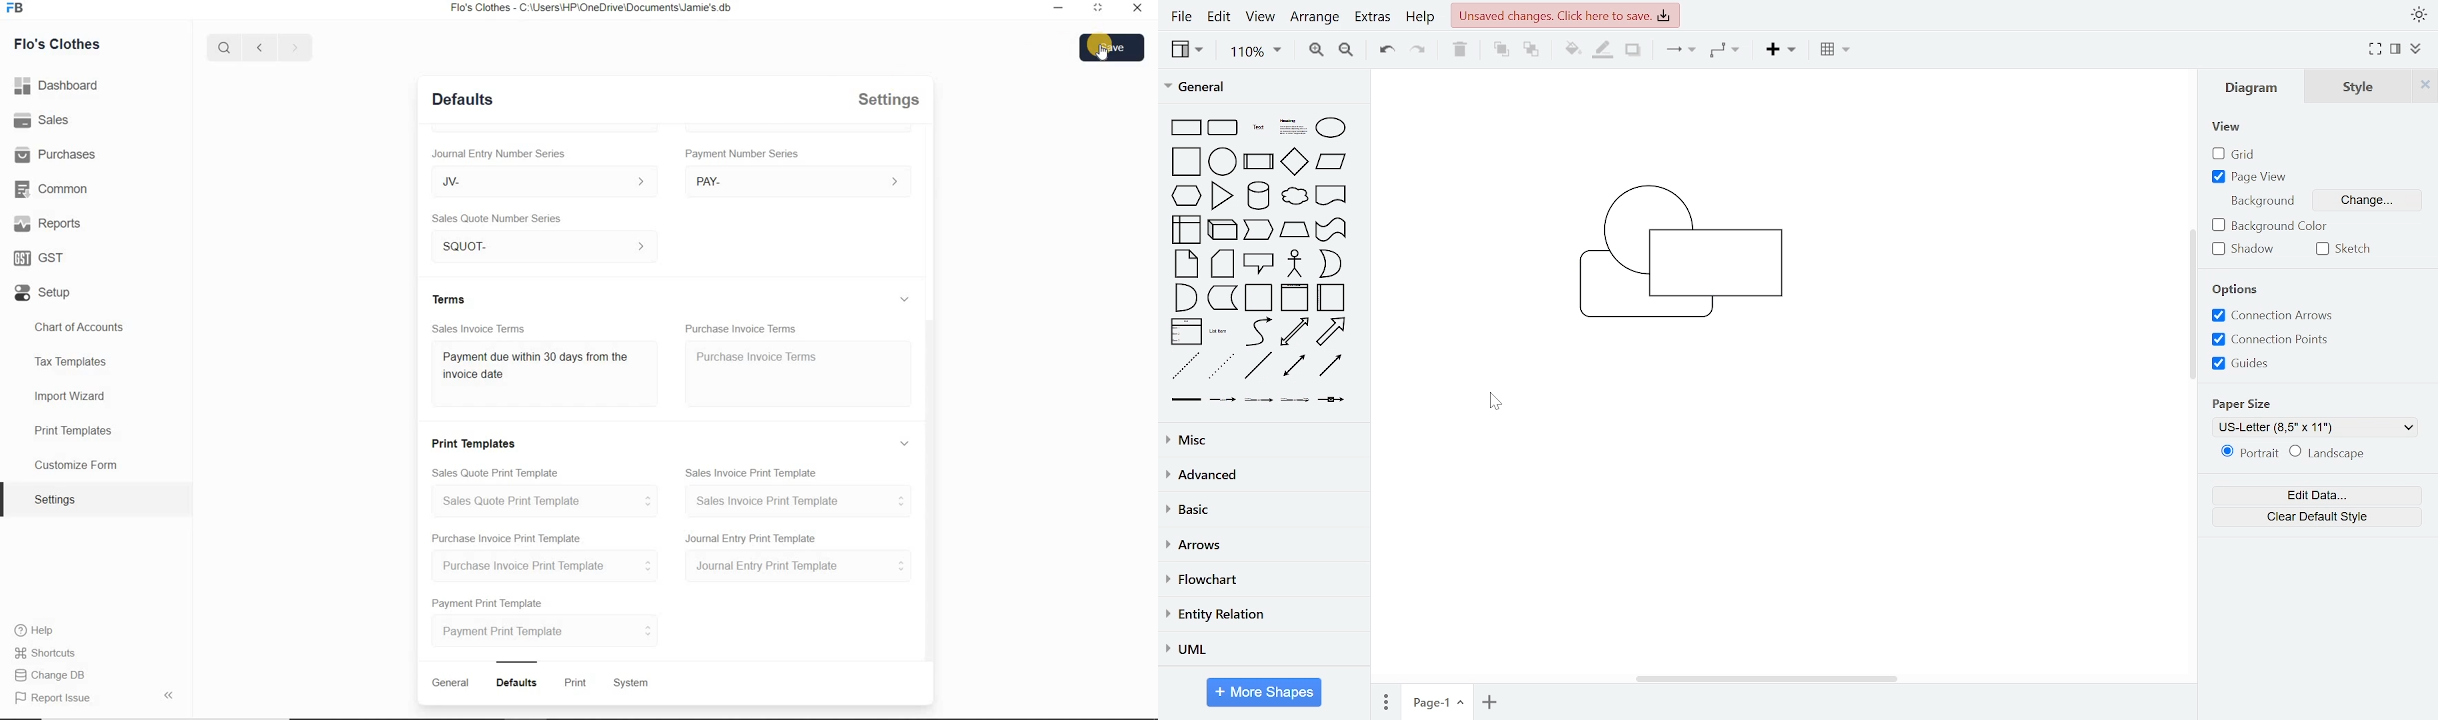  What do you see at coordinates (450, 682) in the screenshot?
I see `General` at bounding box center [450, 682].